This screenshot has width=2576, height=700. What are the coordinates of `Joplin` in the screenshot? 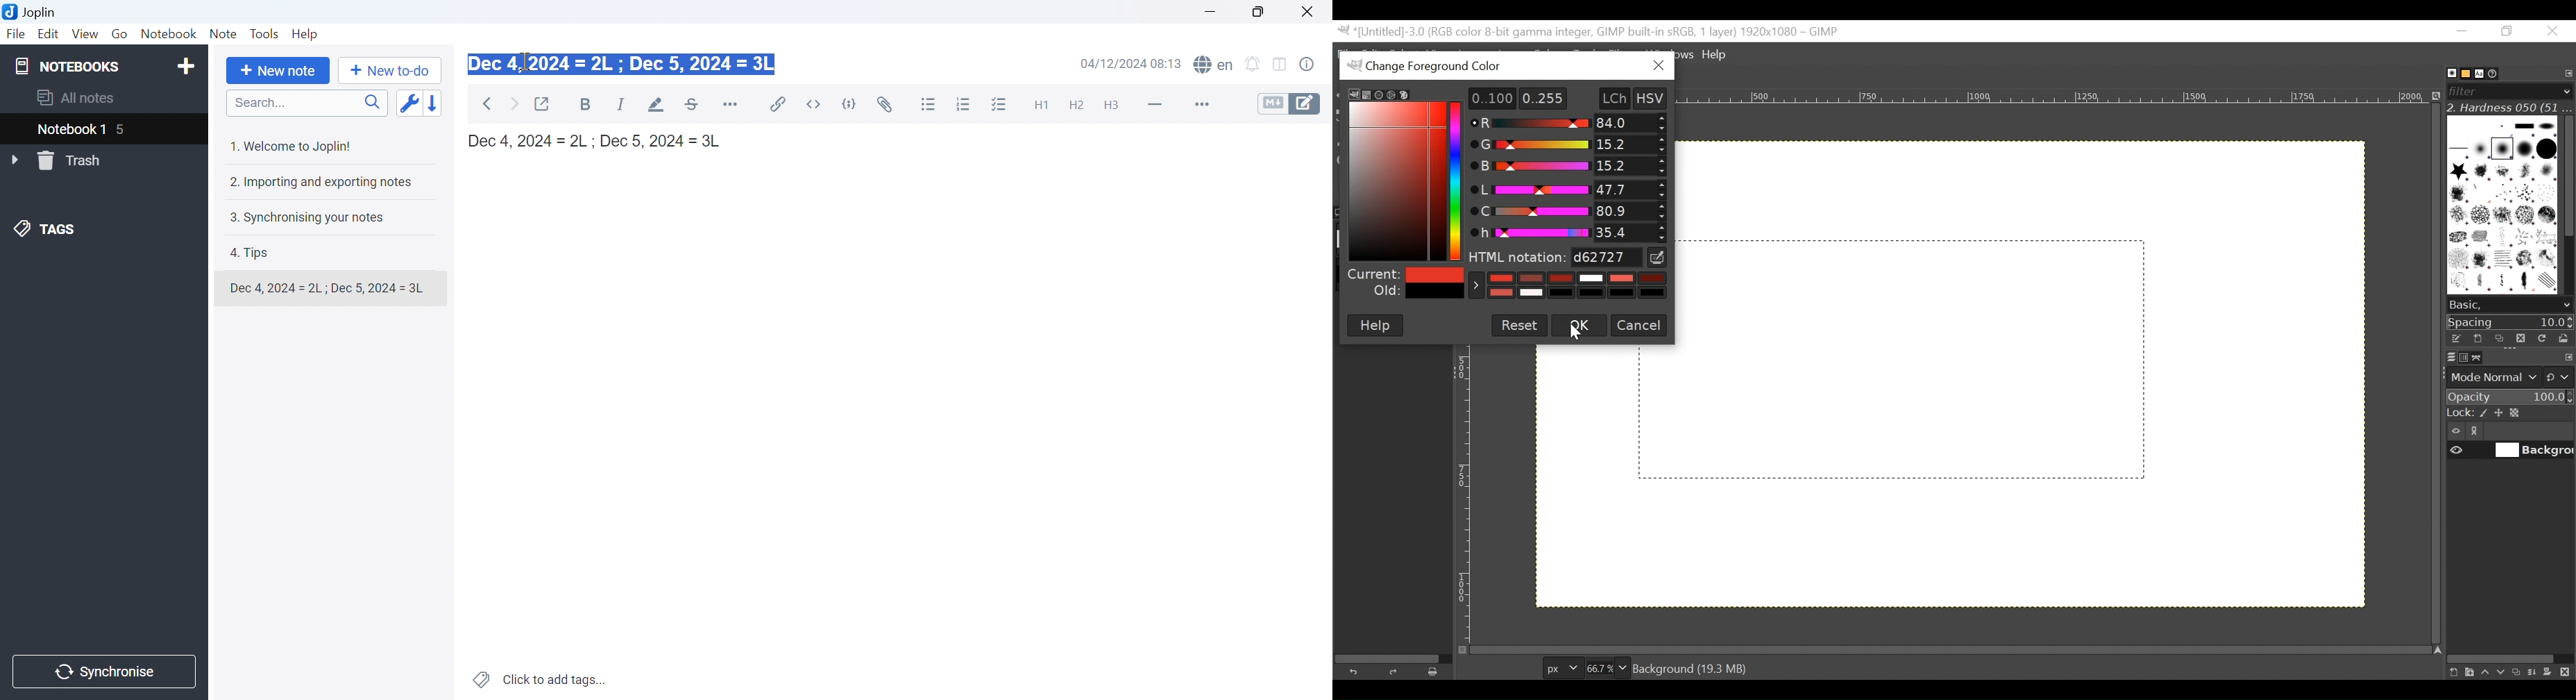 It's located at (31, 14).